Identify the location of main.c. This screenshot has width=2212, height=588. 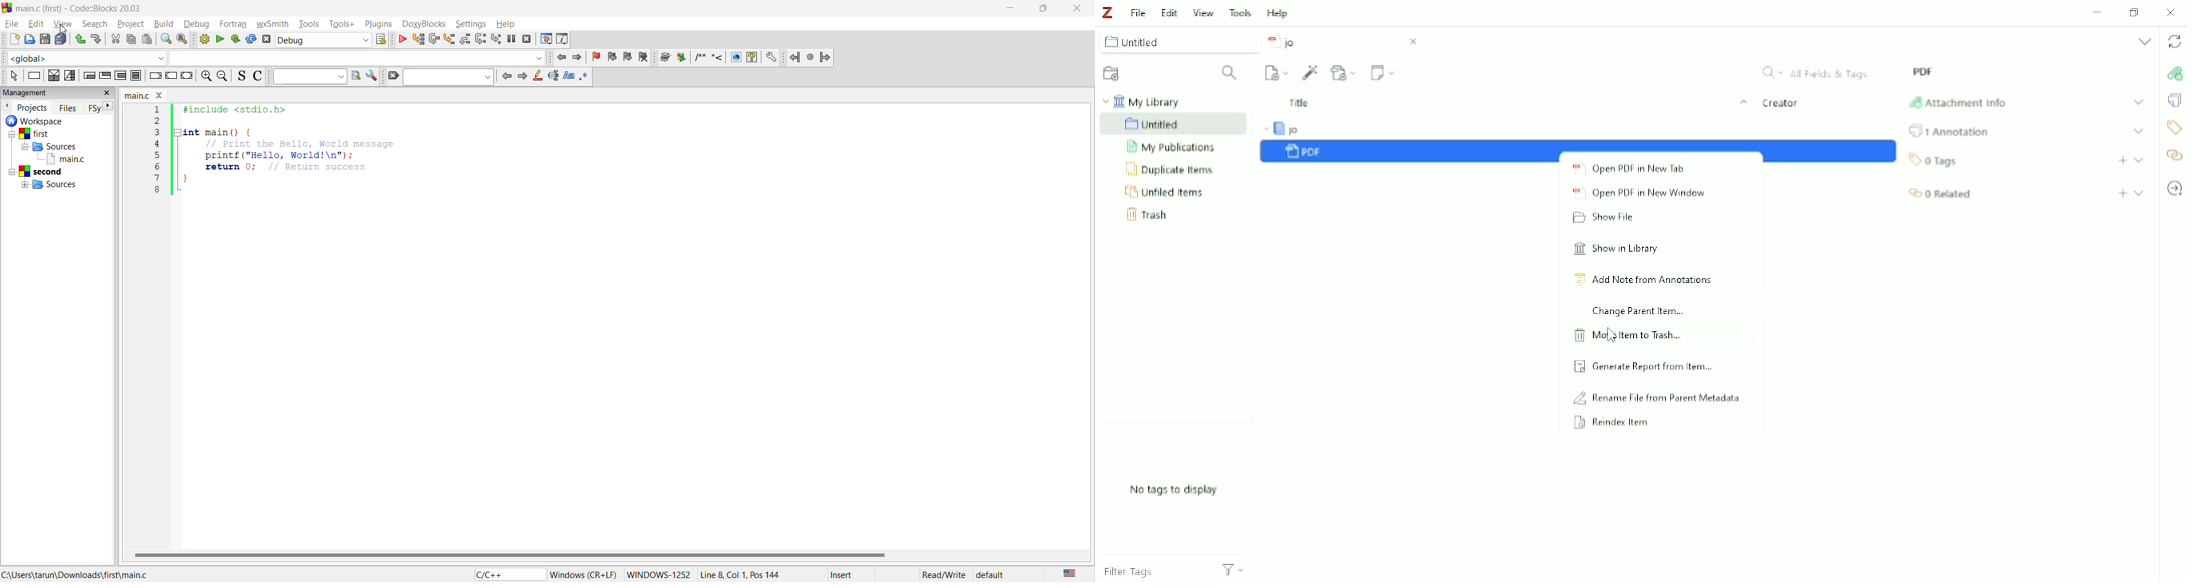
(68, 159).